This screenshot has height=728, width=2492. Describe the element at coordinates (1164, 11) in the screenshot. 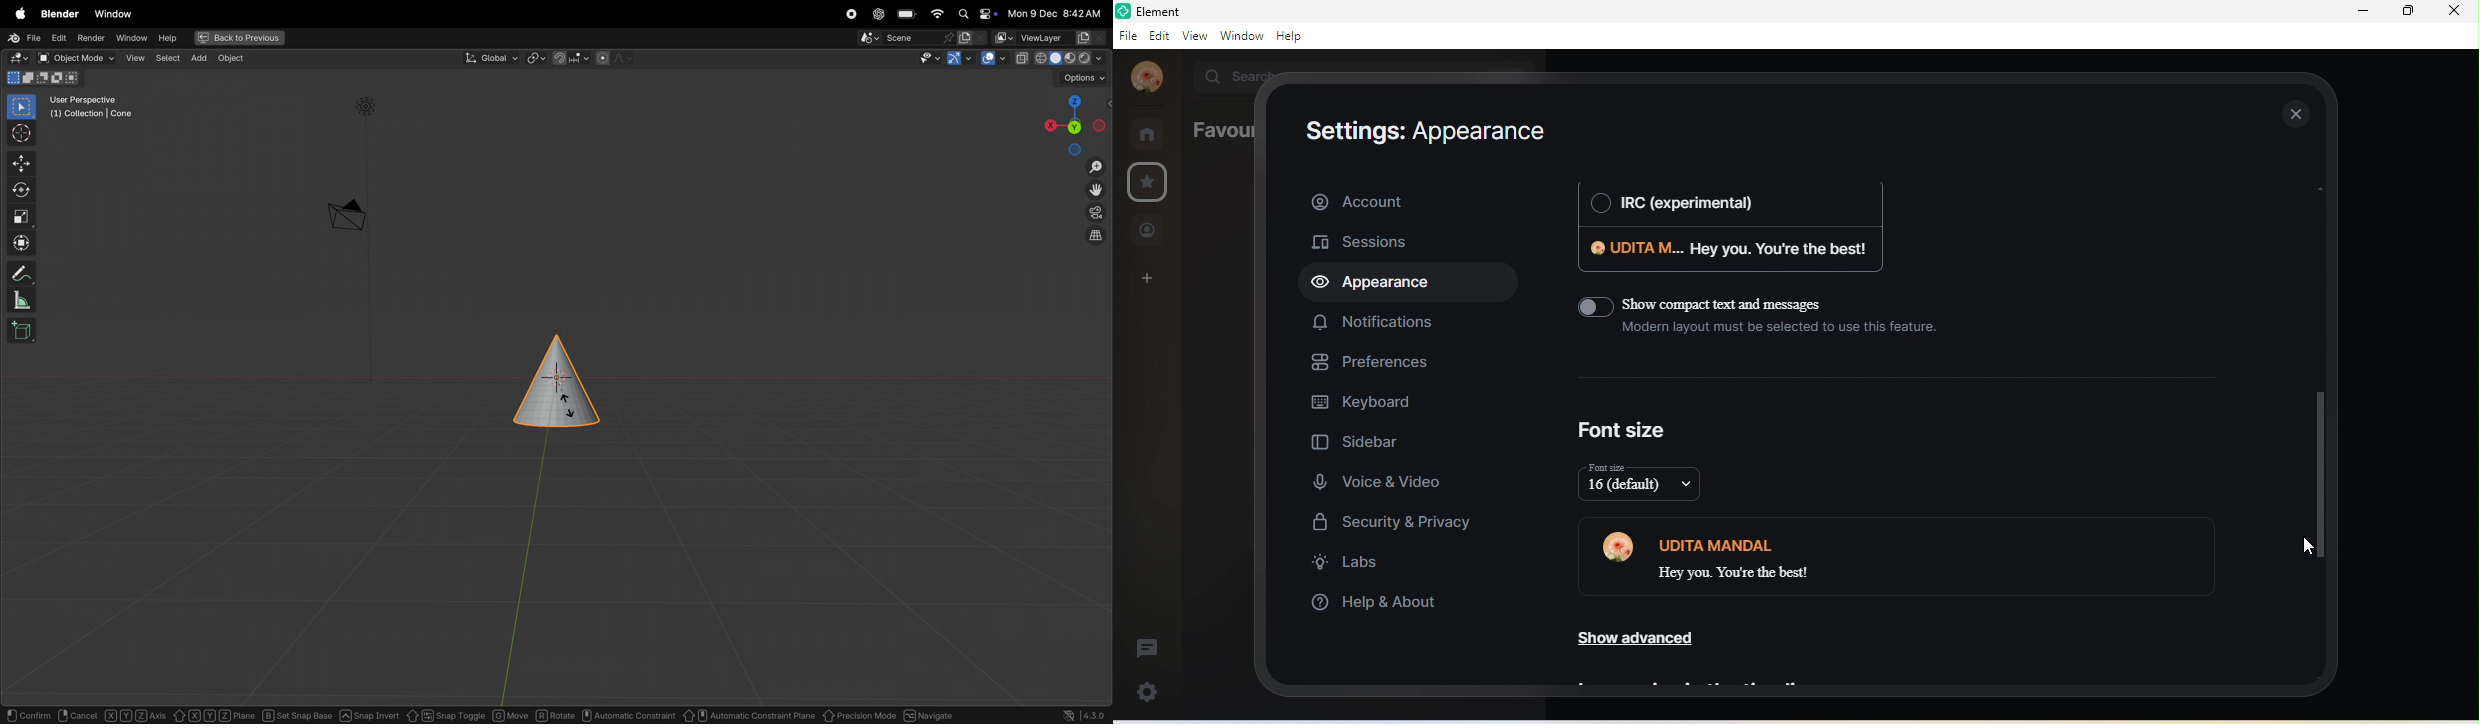

I see `title` at that location.